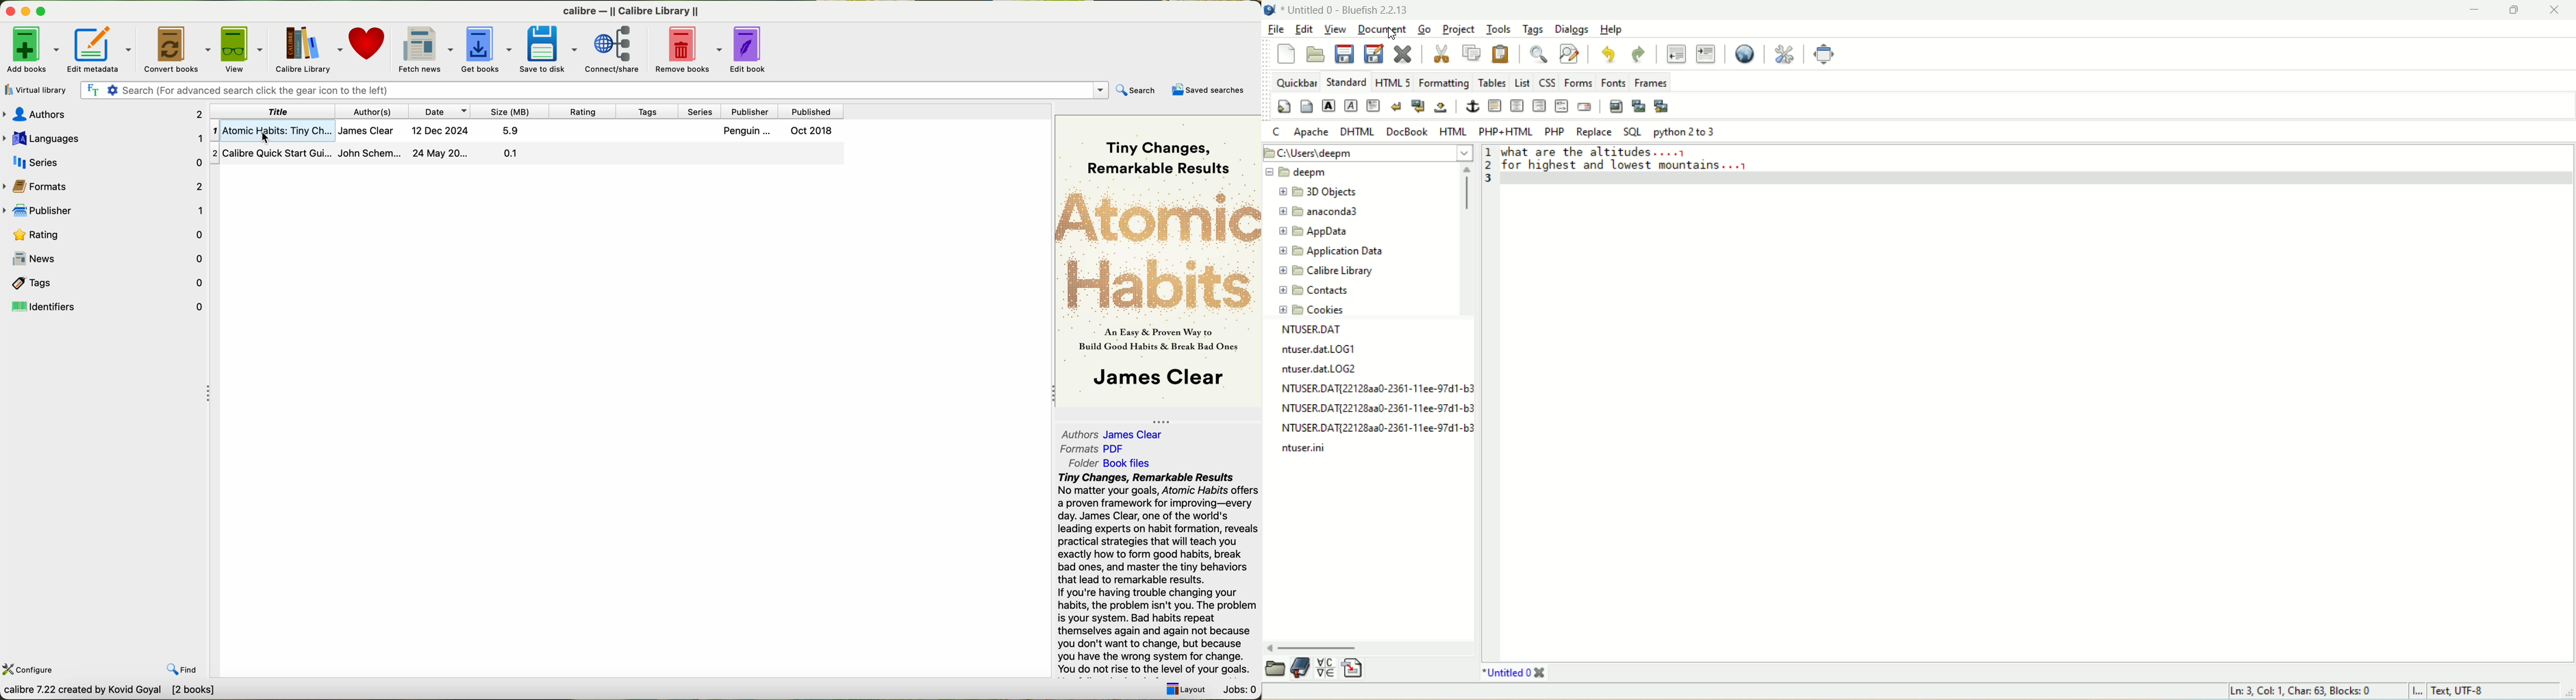 This screenshot has width=2576, height=700. What do you see at coordinates (1513, 673) in the screenshot?
I see `title` at bounding box center [1513, 673].